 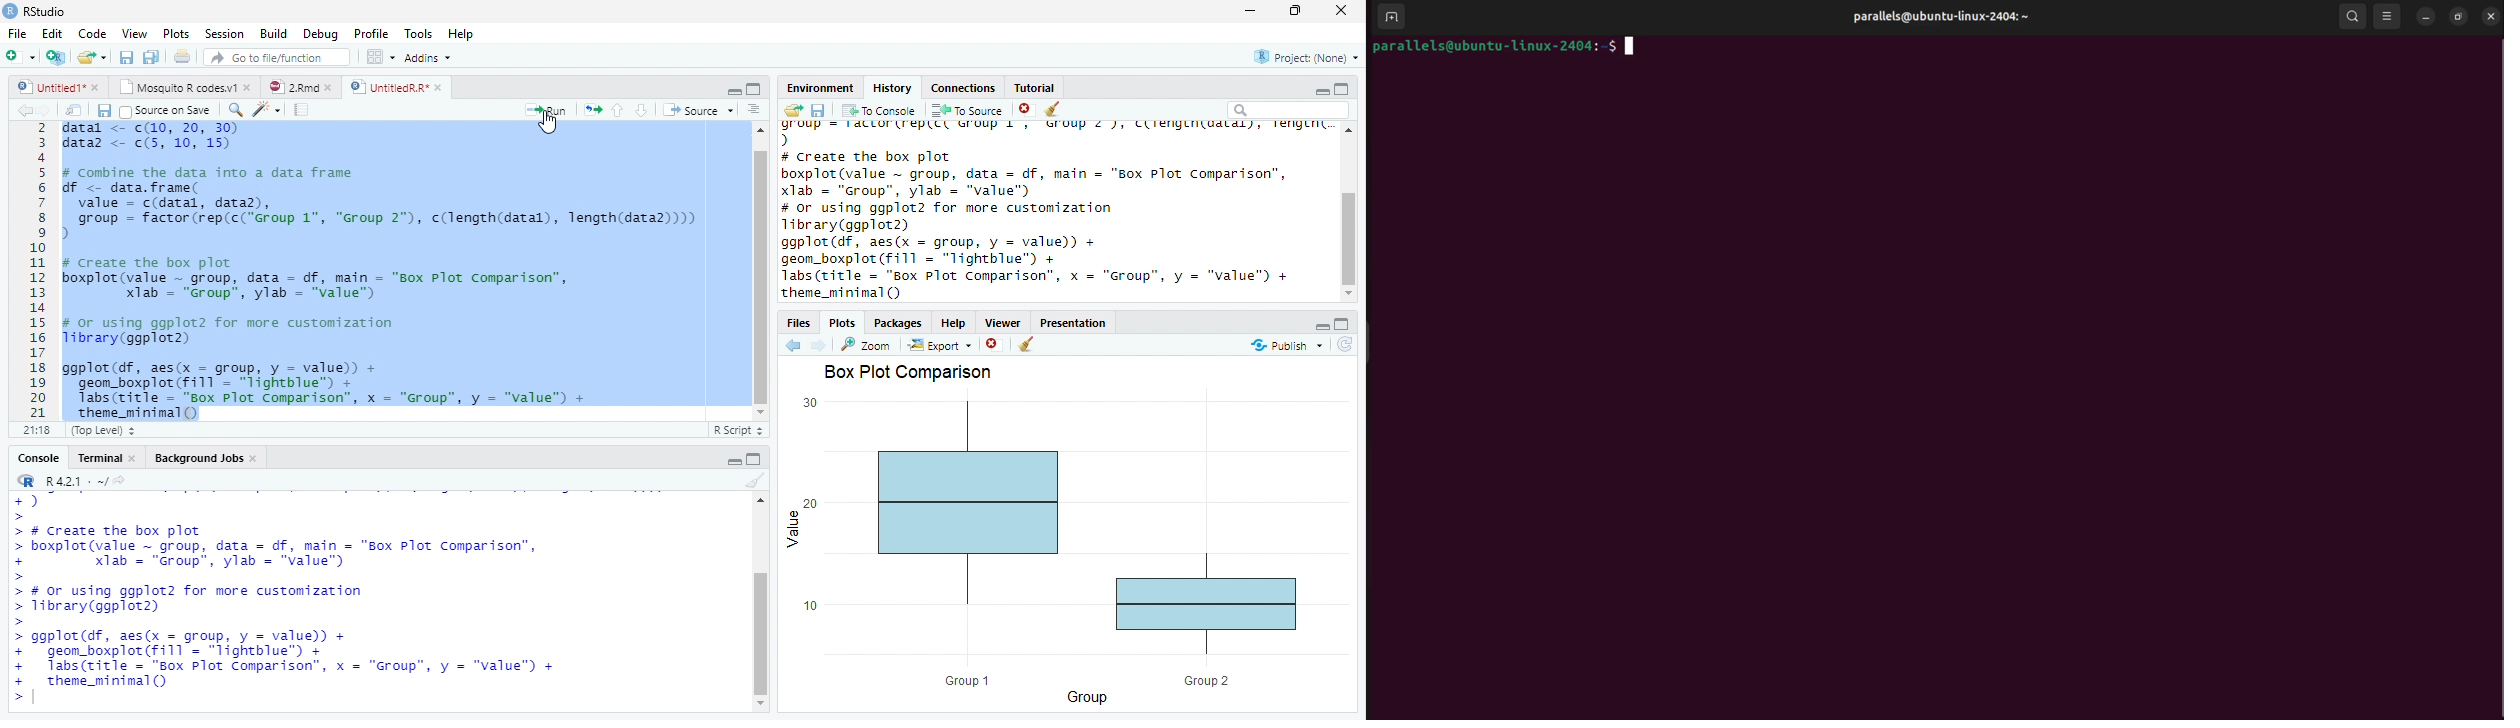 What do you see at coordinates (1295, 11) in the screenshot?
I see `restore` at bounding box center [1295, 11].